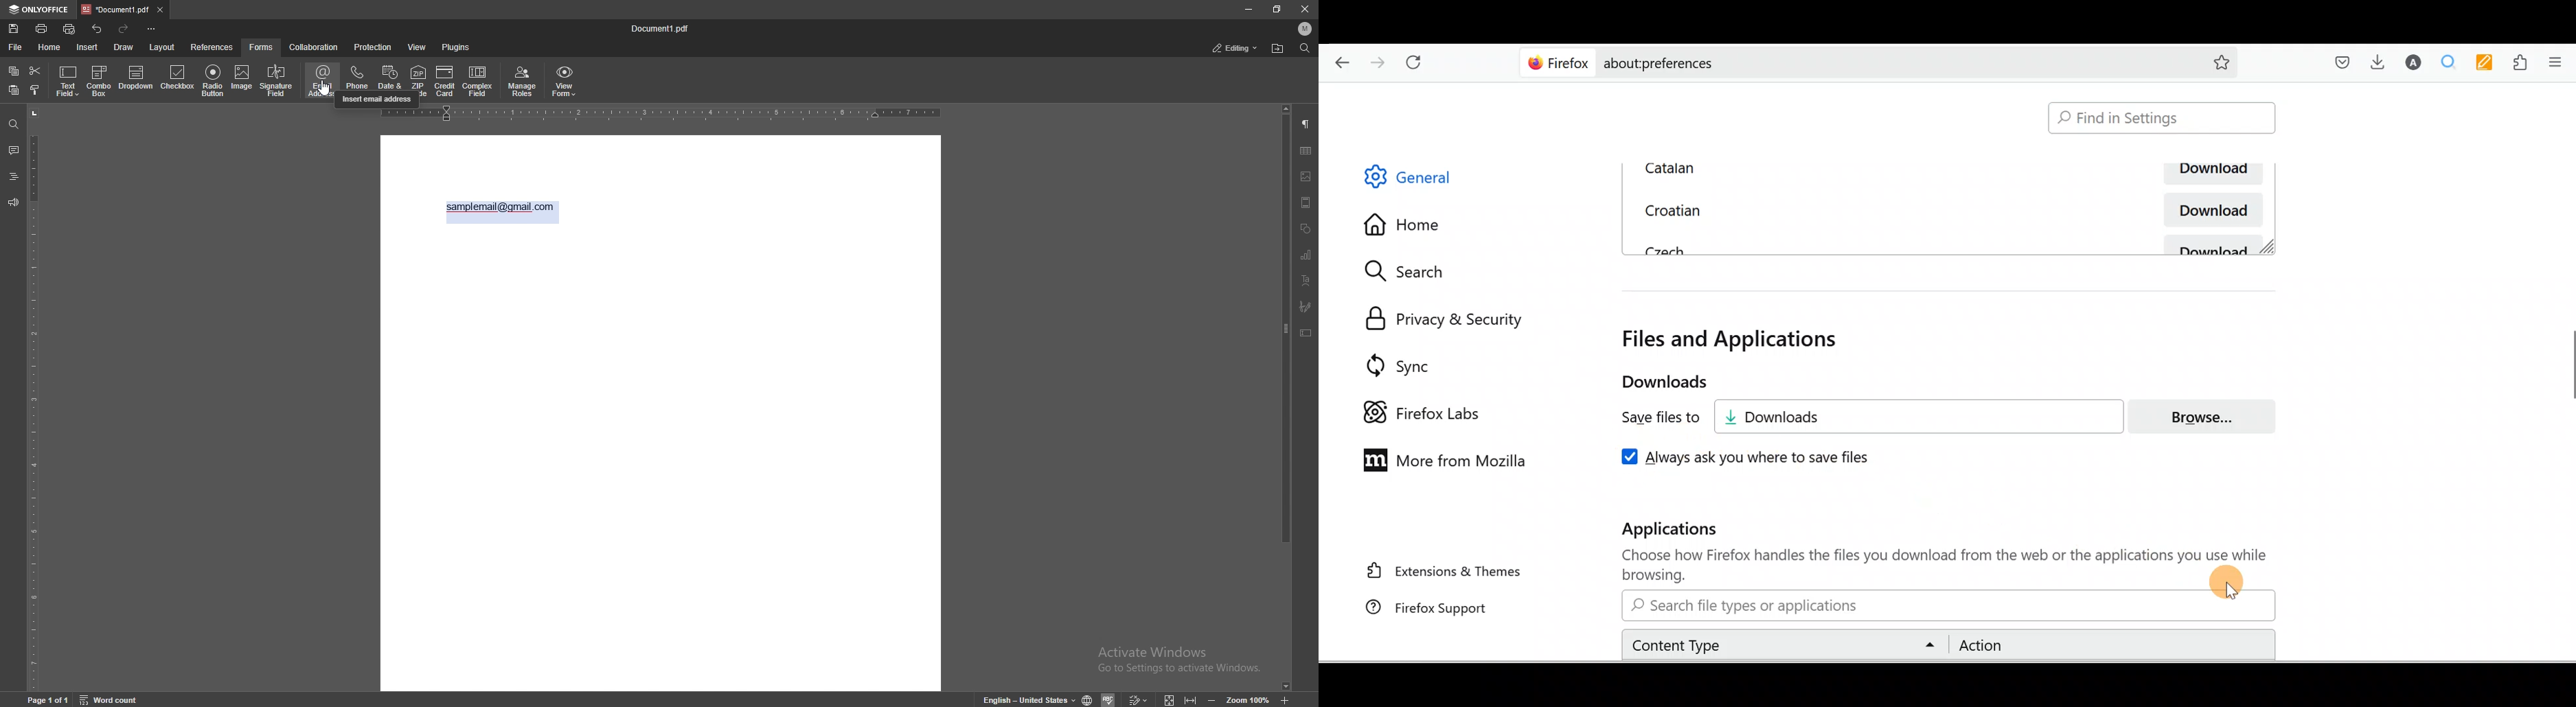 Image resolution: width=2576 pixels, height=728 pixels. What do you see at coordinates (1434, 574) in the screenshot?
I see `Extension & themes` at bounding box center [1434, 574].